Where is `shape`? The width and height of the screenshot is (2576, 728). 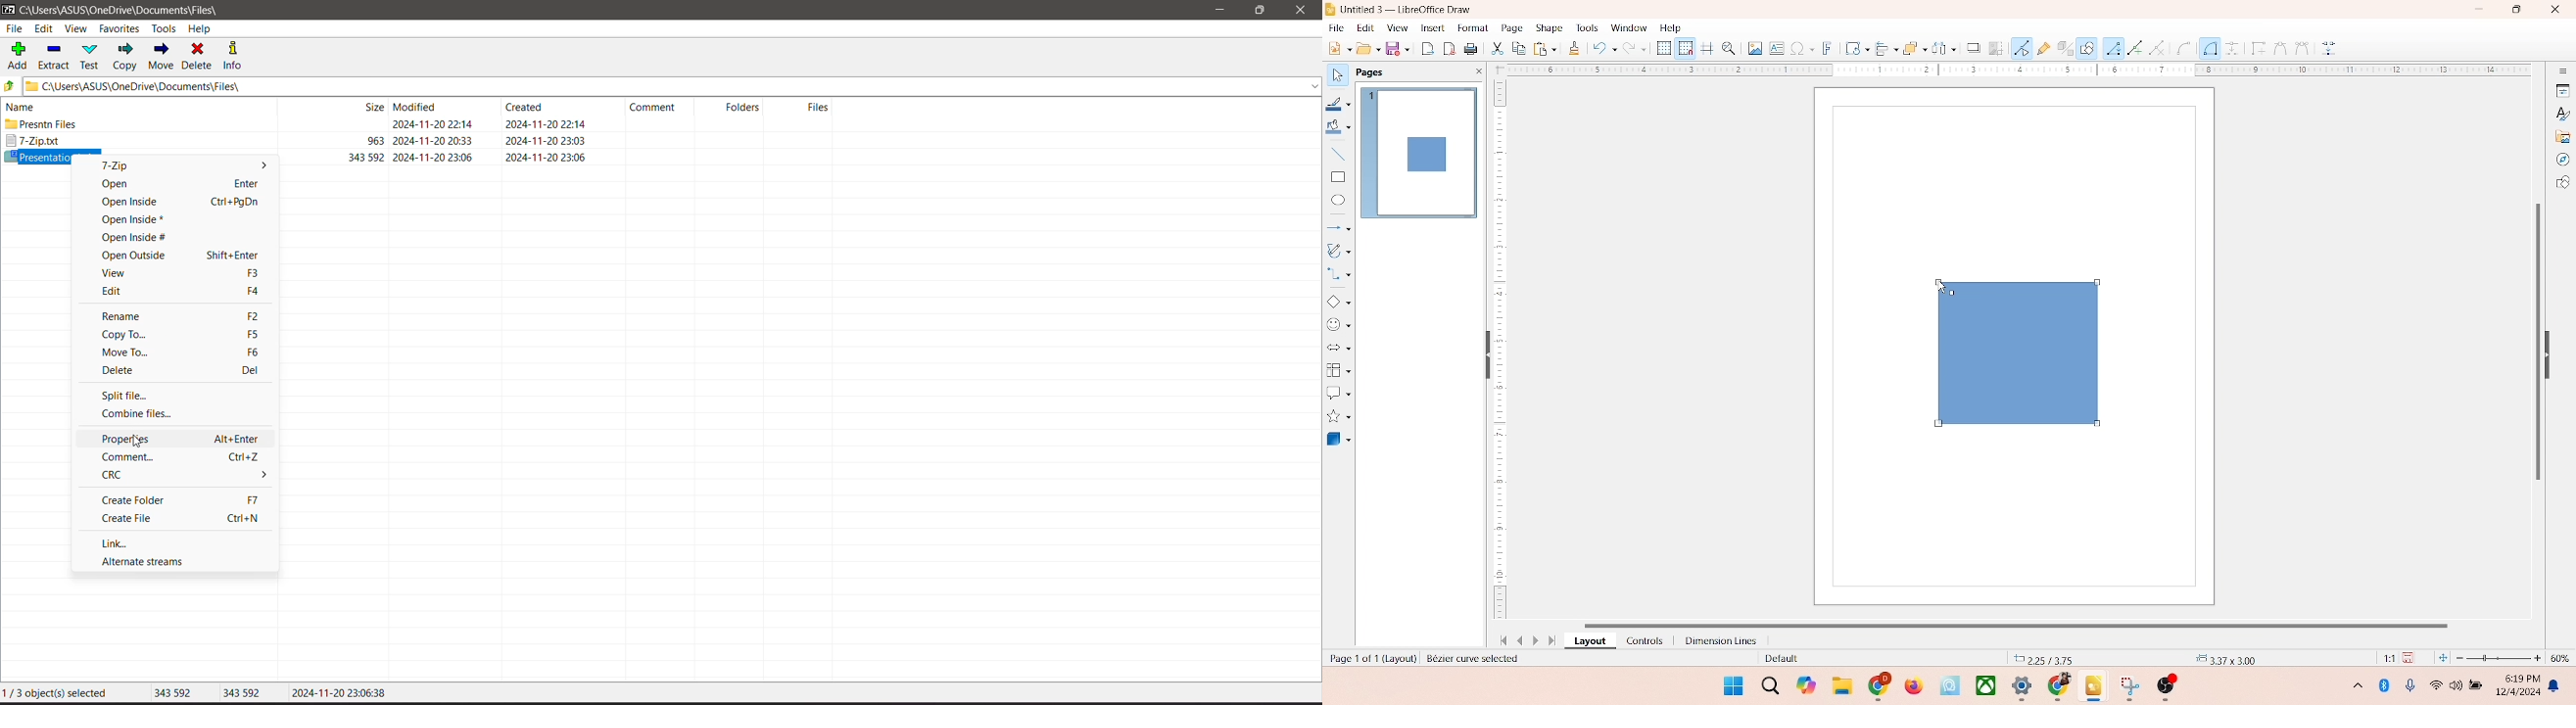
shape is located at coordinates (1549, 27).